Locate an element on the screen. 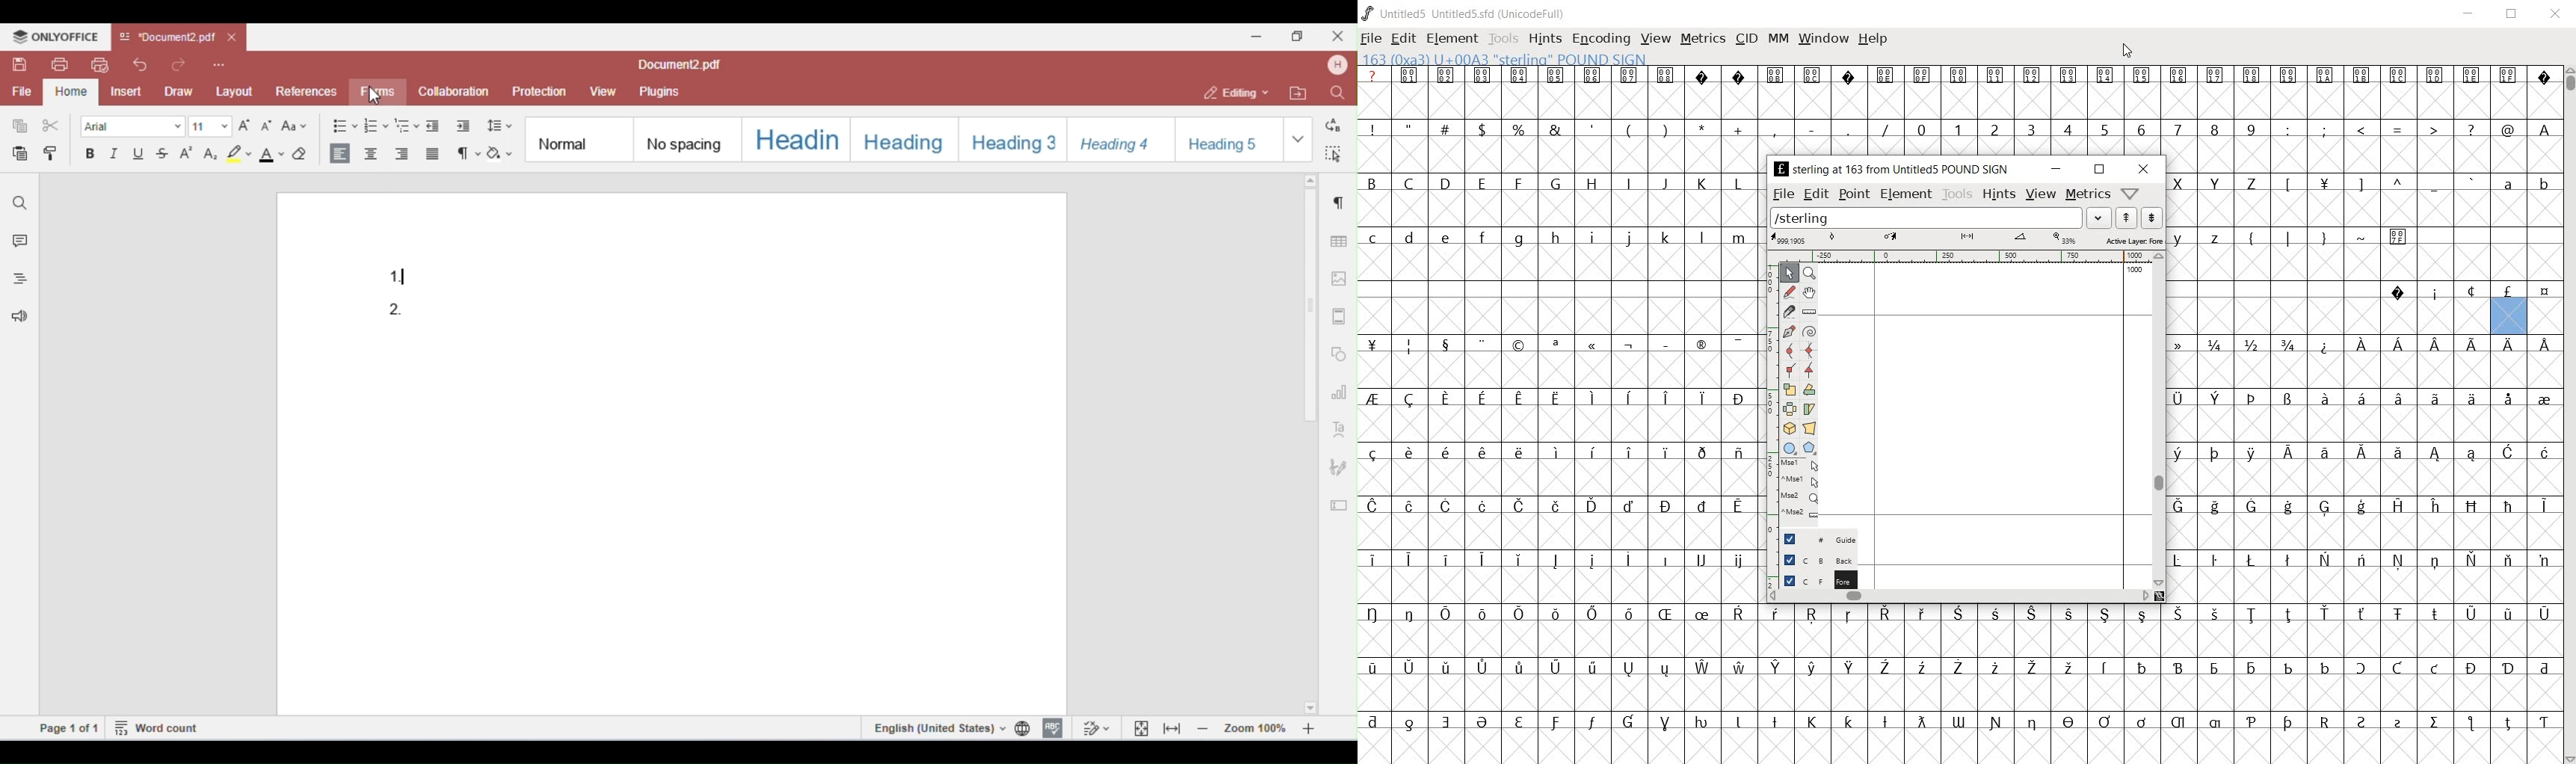 The image size is (2576, 784). Symbol is located at coordinates (1555, 345).